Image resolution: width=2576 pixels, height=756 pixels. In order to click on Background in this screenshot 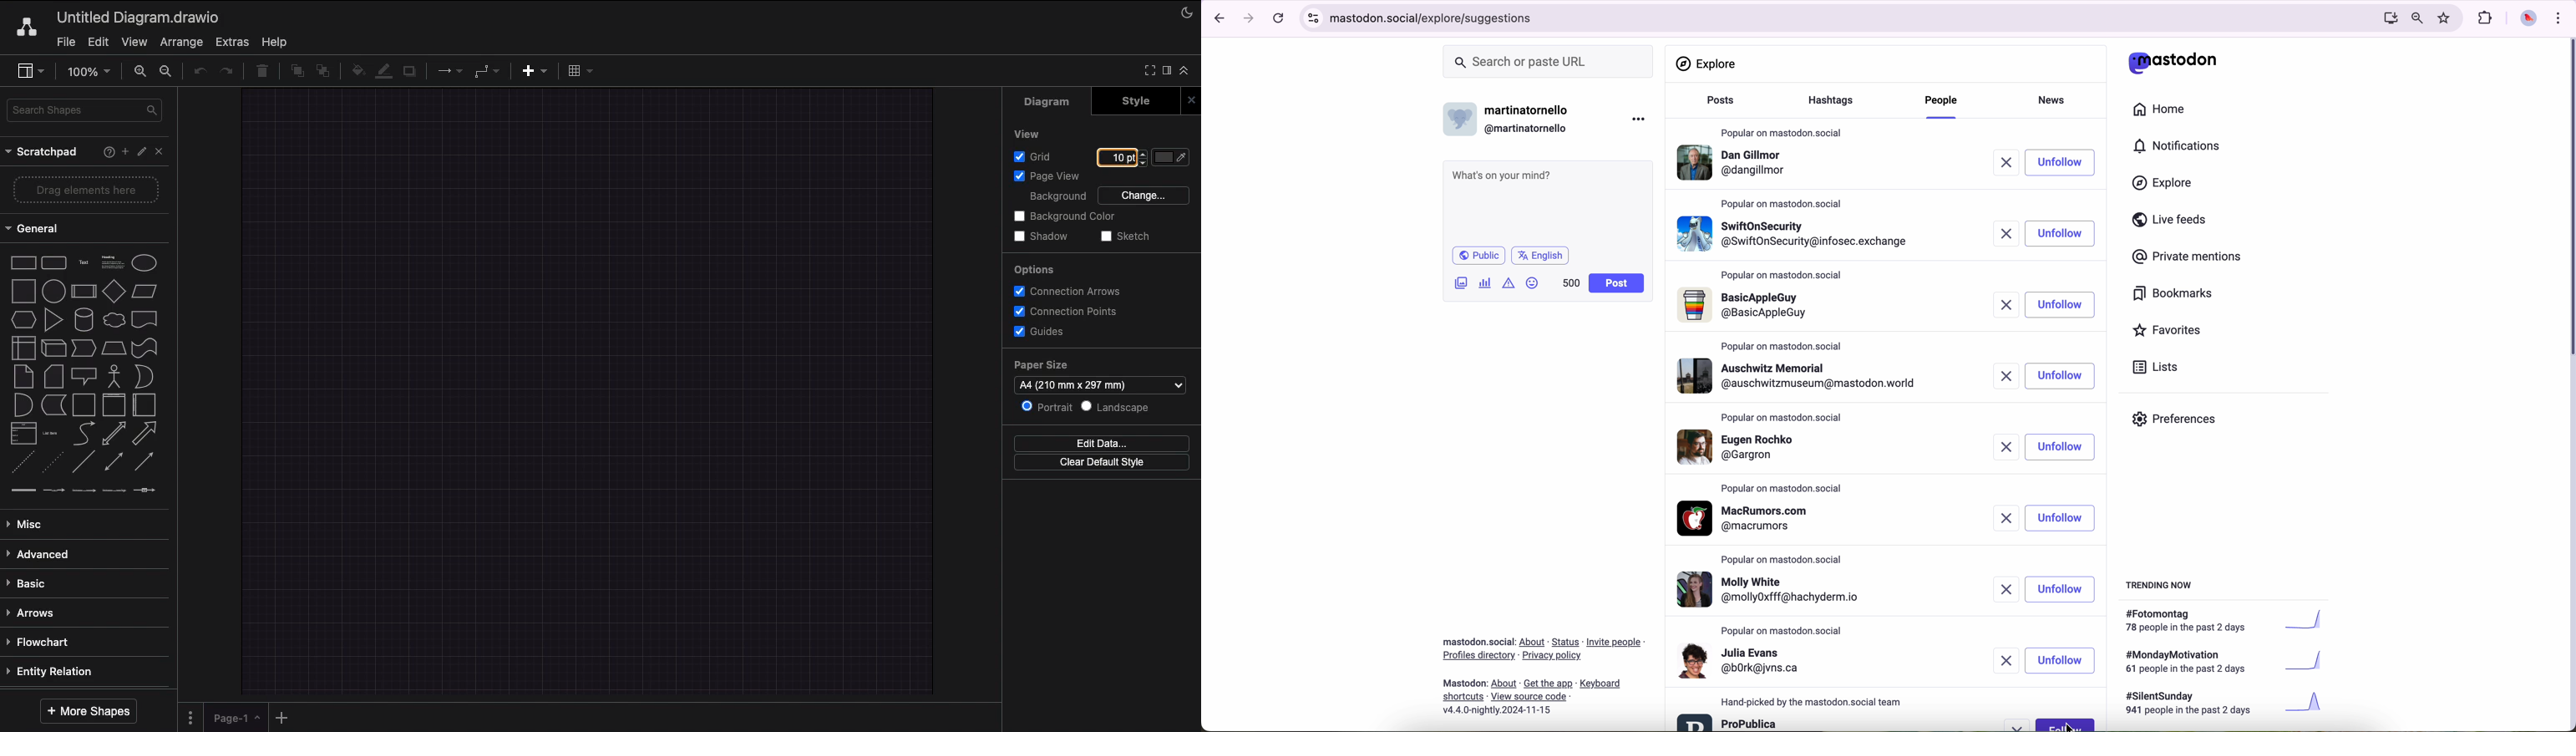, I will do `click(1056, 197)`.